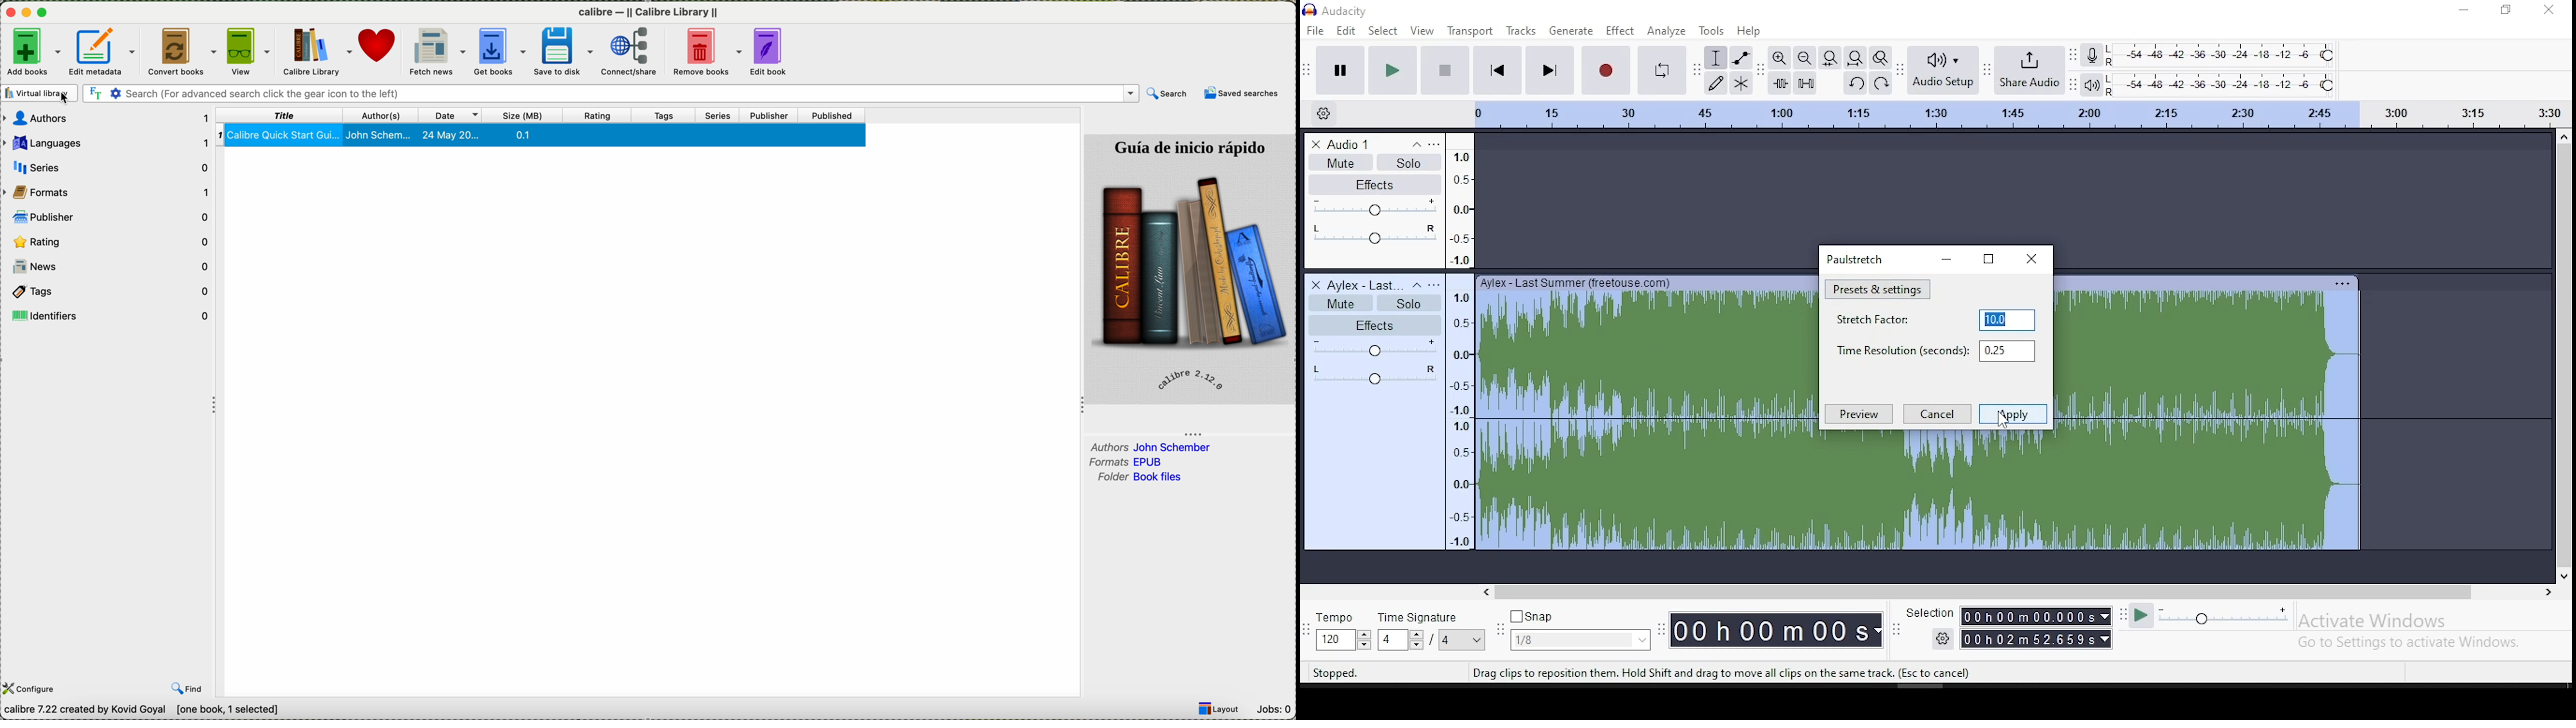 The height and width of the screenshot is (728, 2576). I want to click on timer, so click(1776, 627).